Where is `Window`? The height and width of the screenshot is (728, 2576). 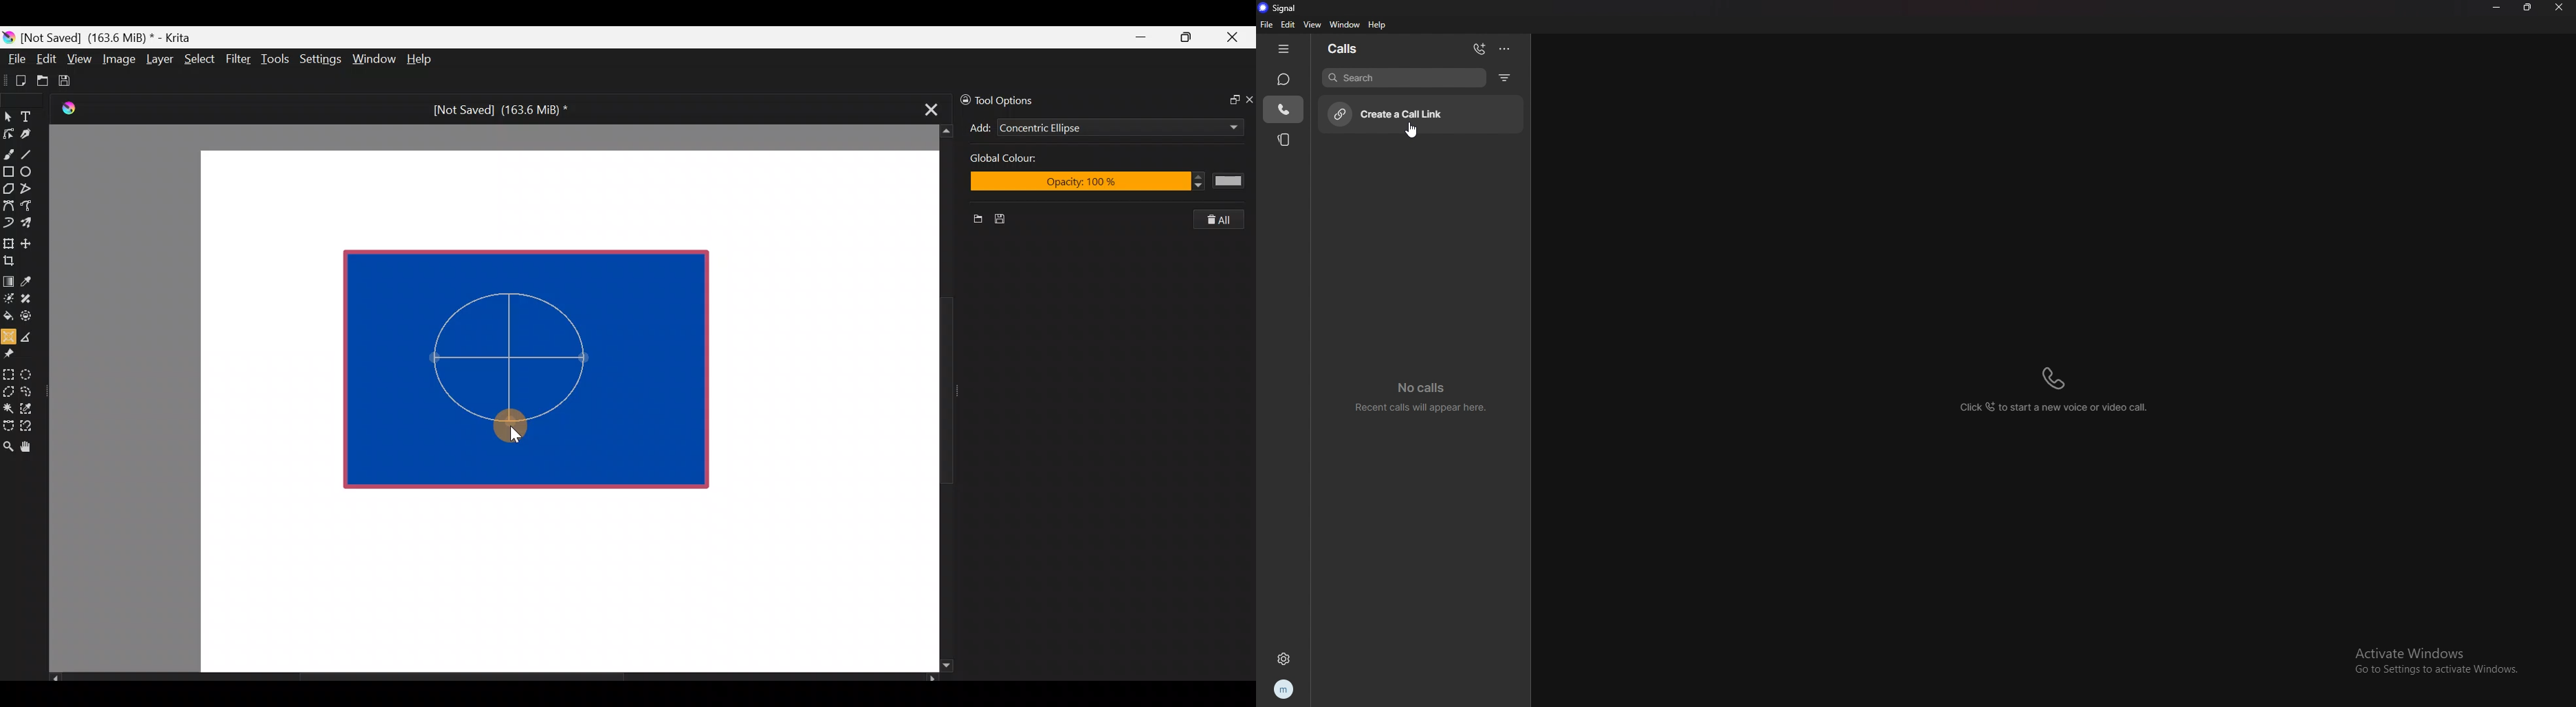 Window is located at coordinates (374, 60).